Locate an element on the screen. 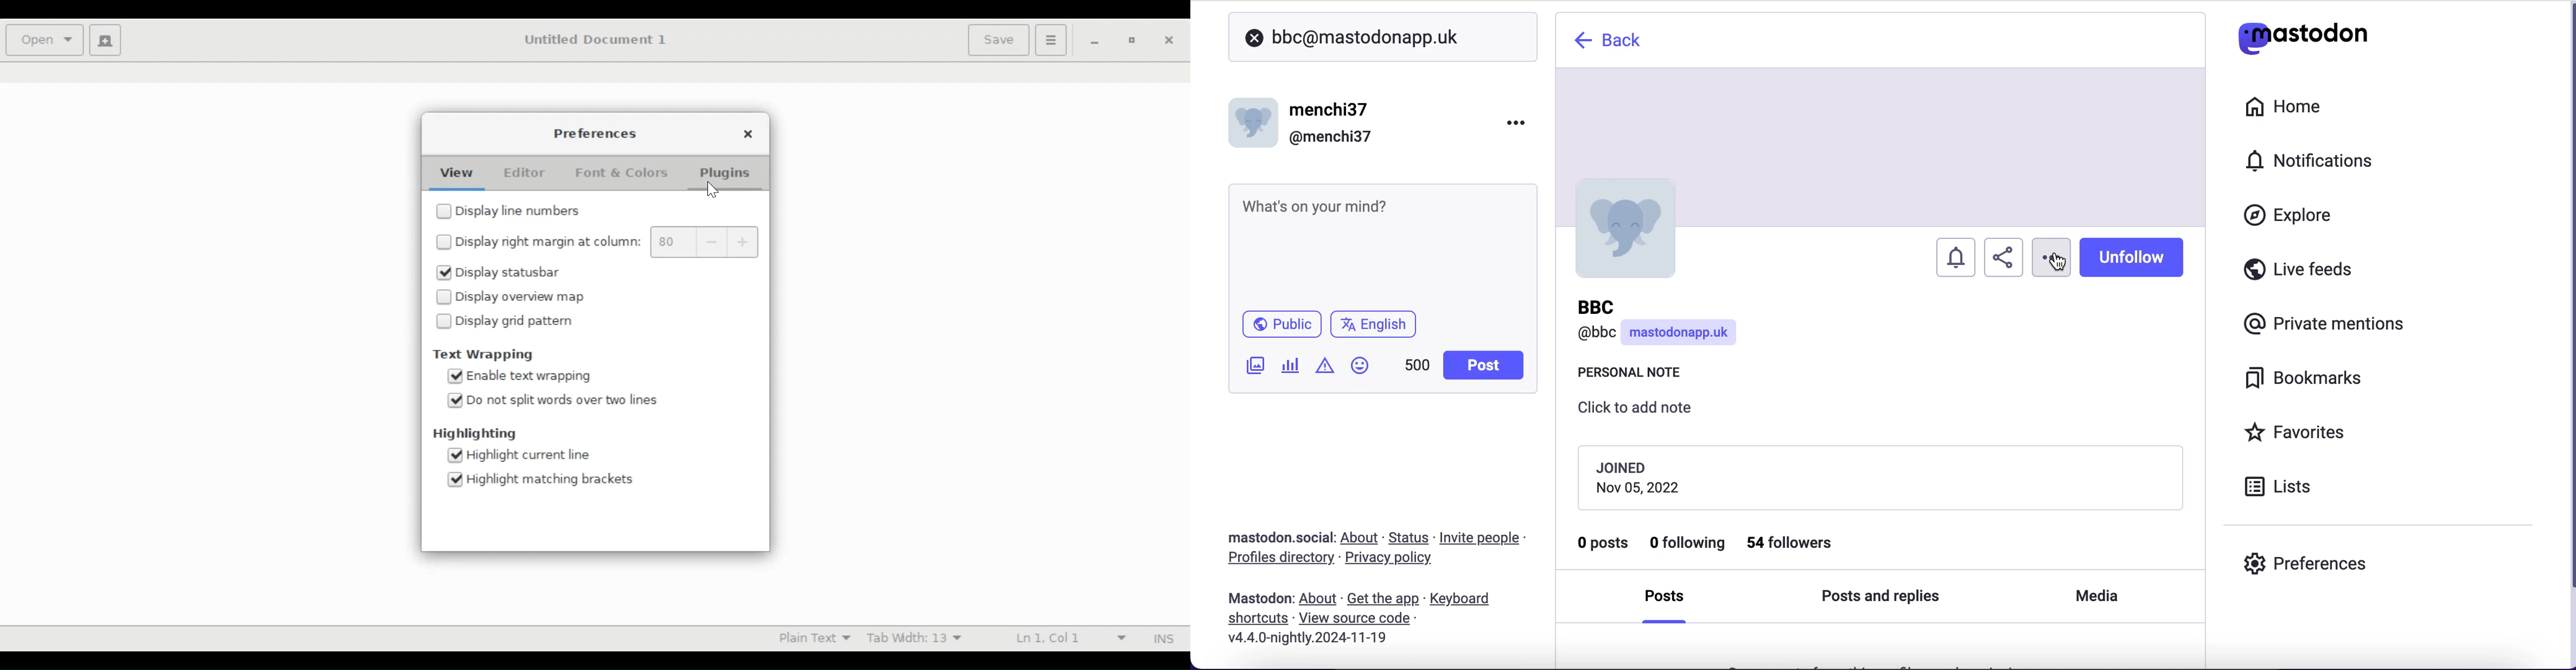  personal note is located at coordinates (1635, 375).